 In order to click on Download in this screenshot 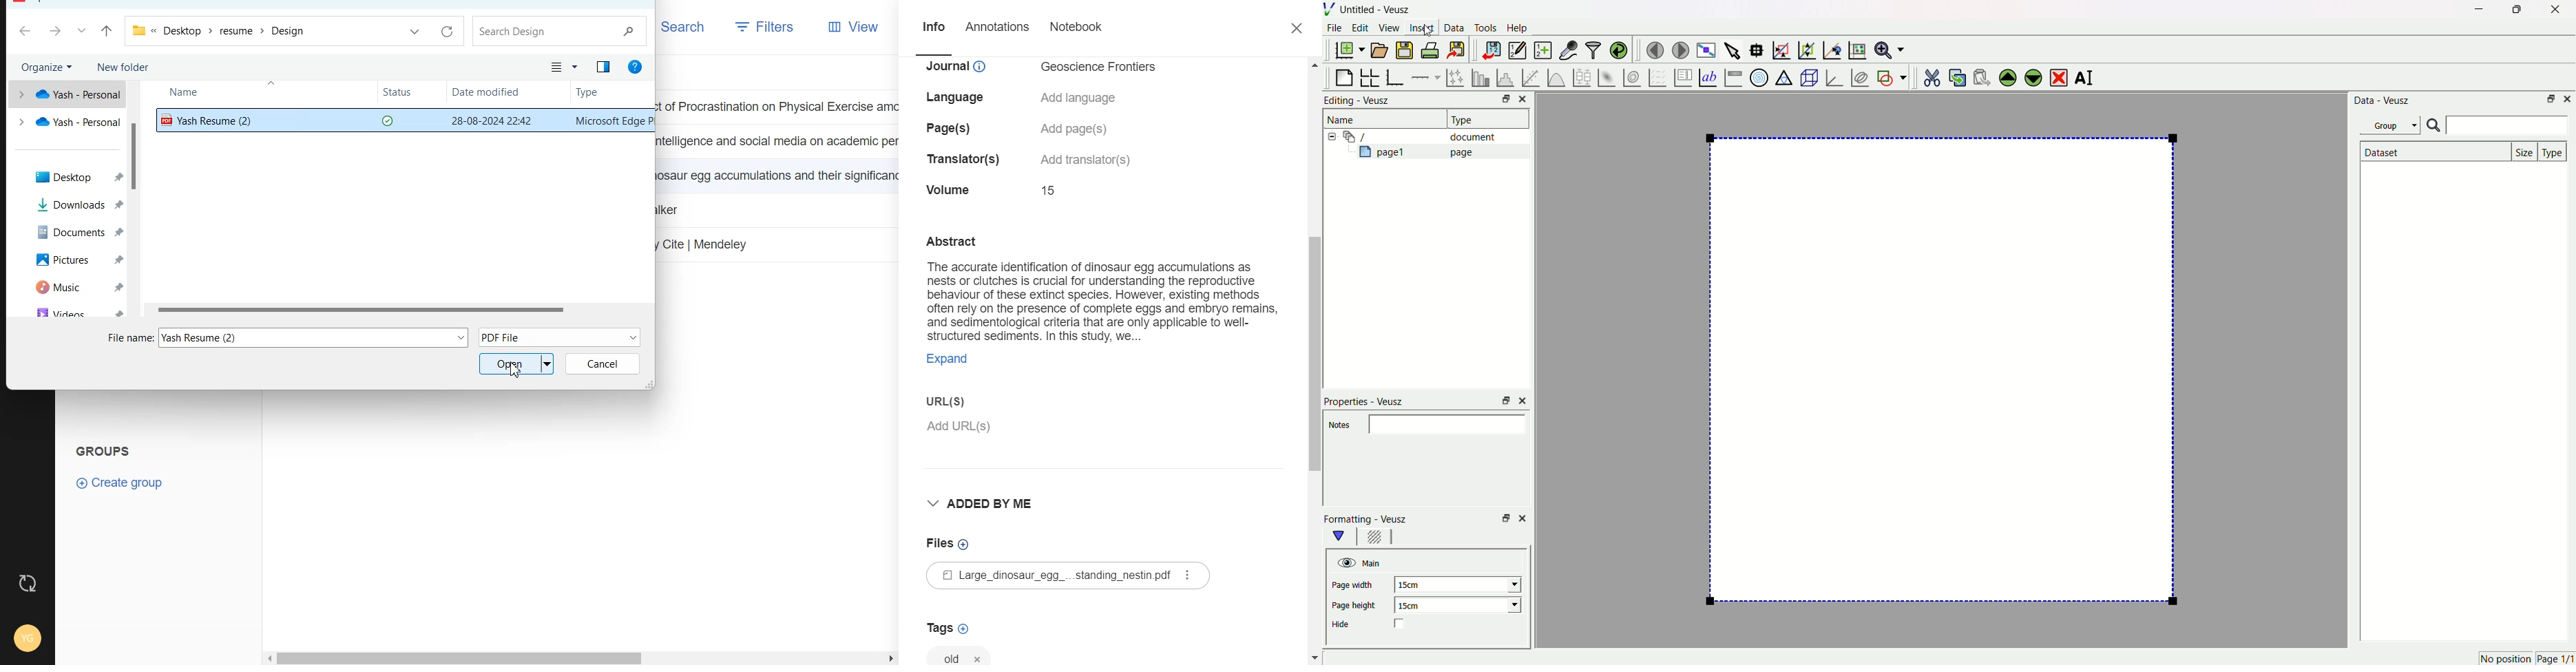, I will do `click(67, 205)`.